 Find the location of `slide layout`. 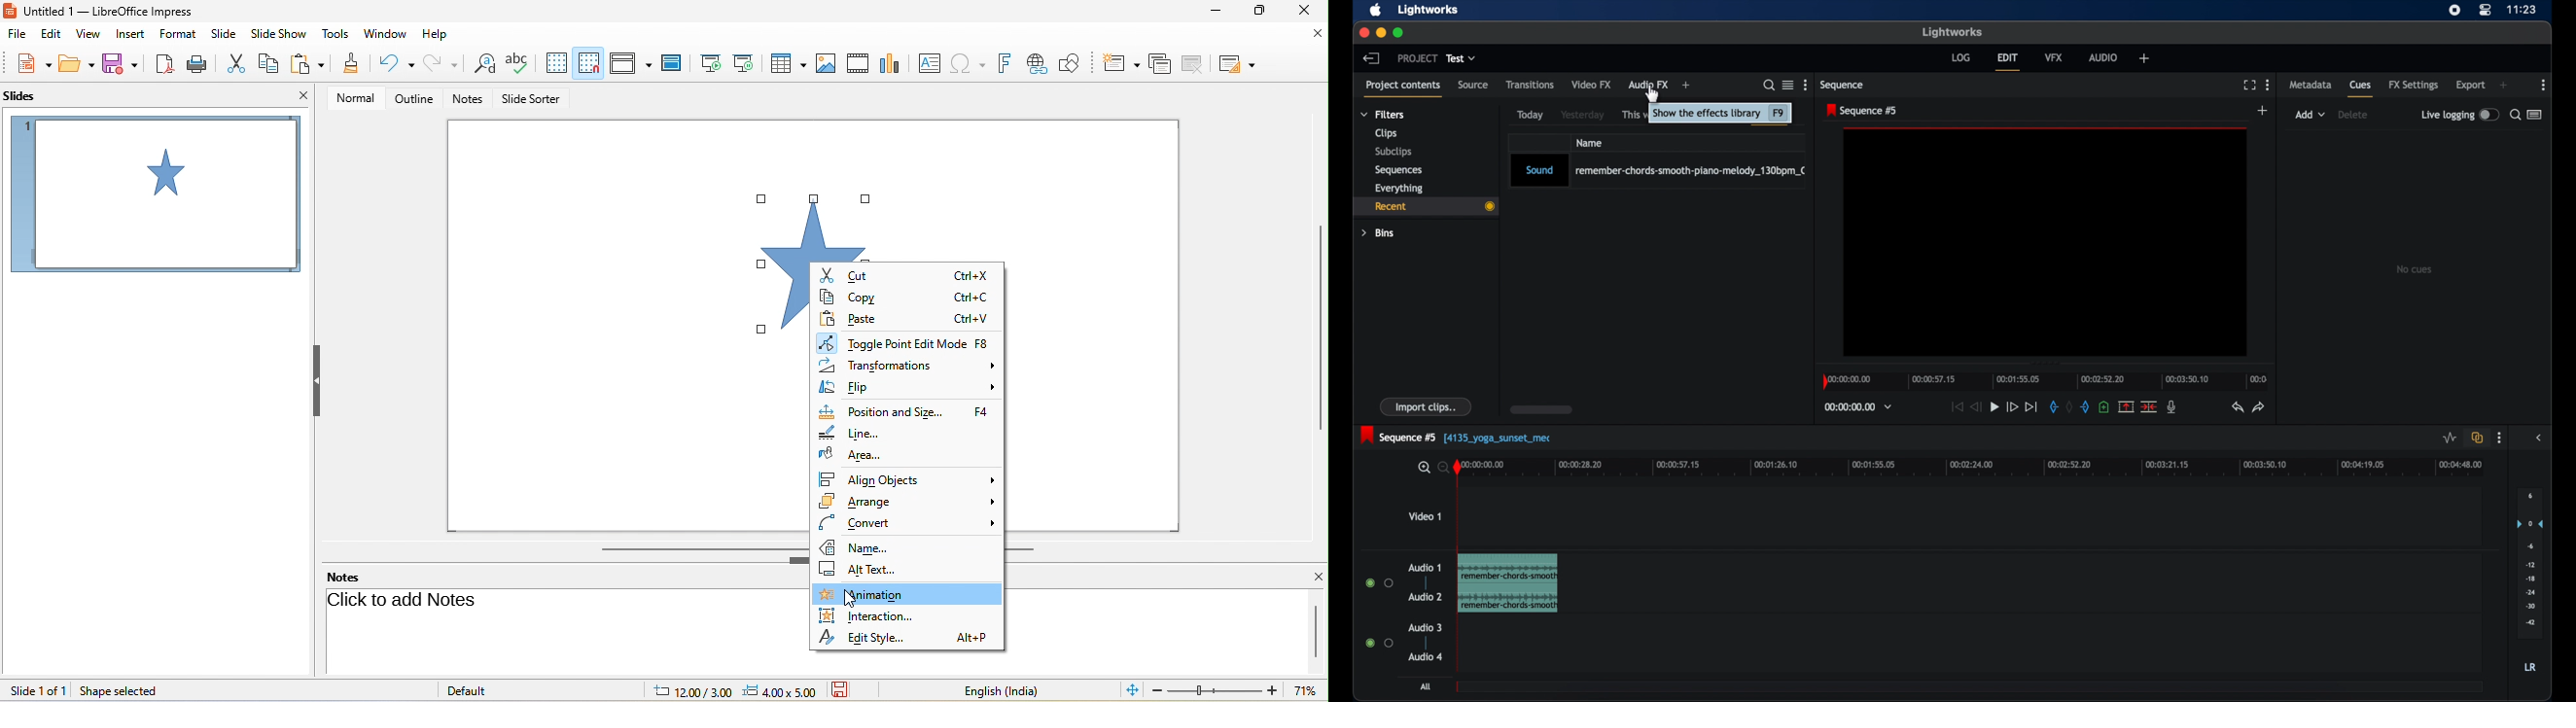

slide layout is located at coordinates (1238, 65).